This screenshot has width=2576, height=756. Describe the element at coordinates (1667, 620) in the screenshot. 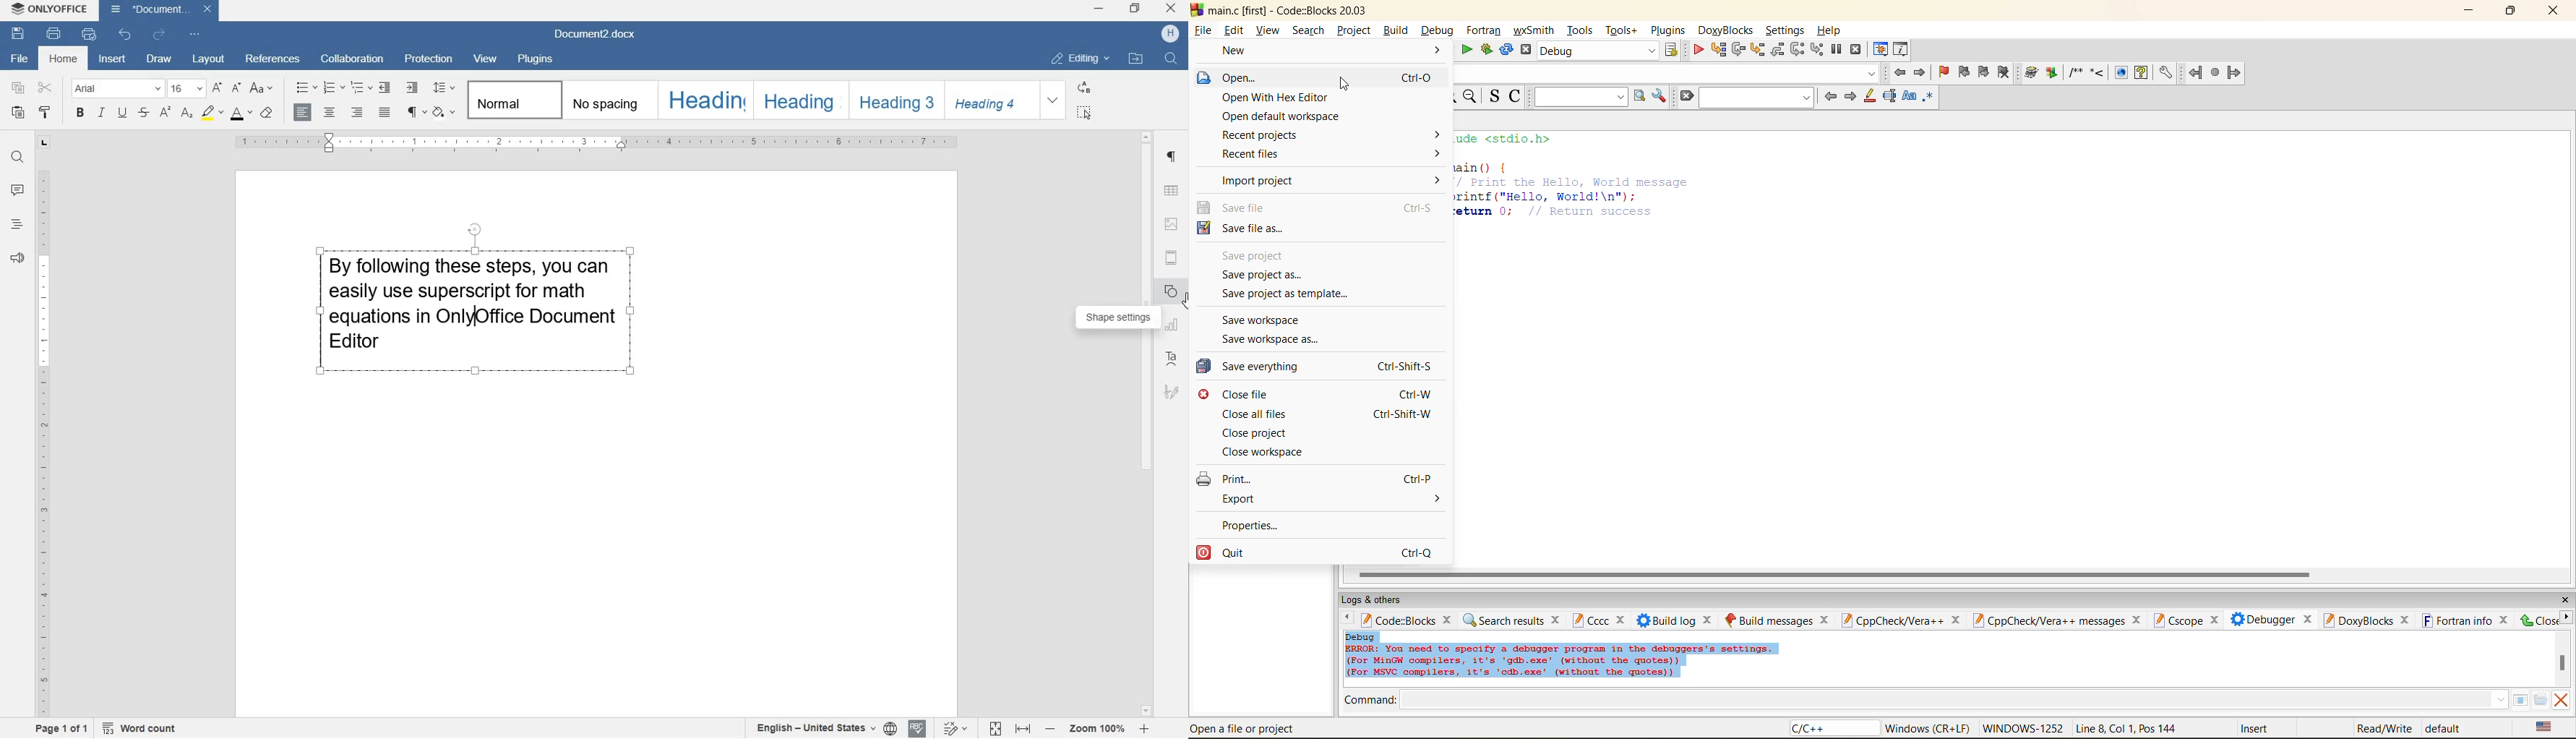

I see `build log` at that location.